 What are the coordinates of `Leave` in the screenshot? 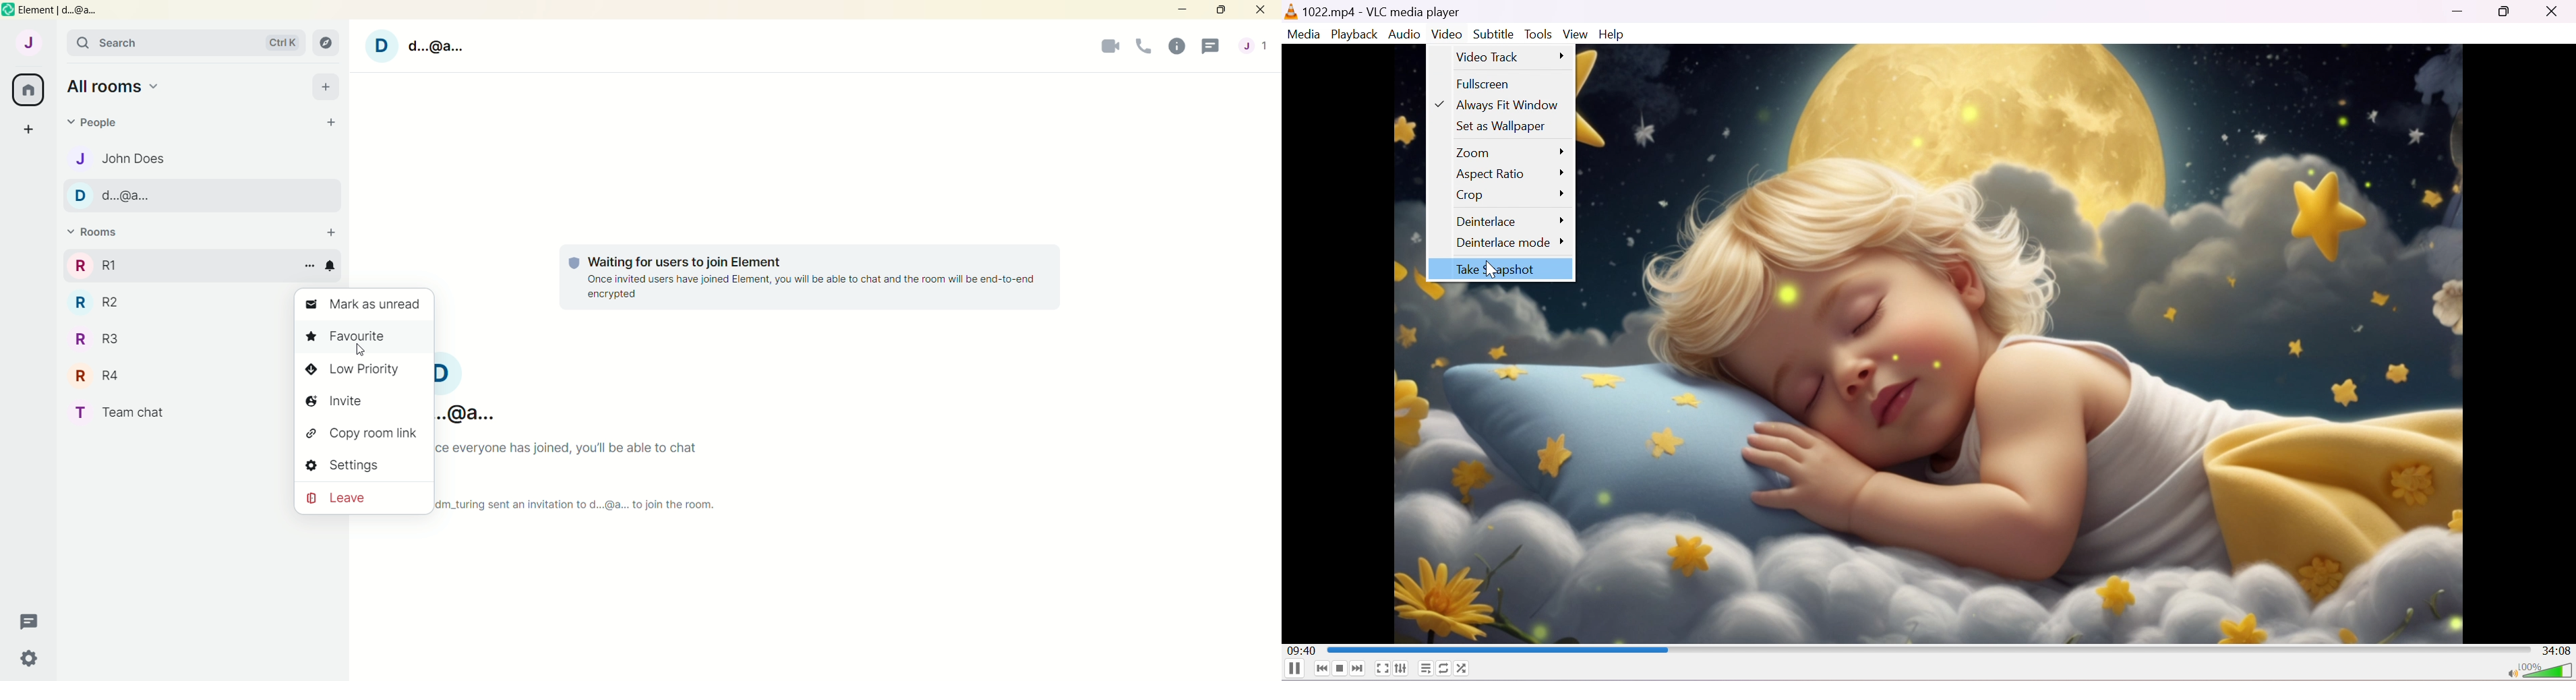 It's located at (354, 498).